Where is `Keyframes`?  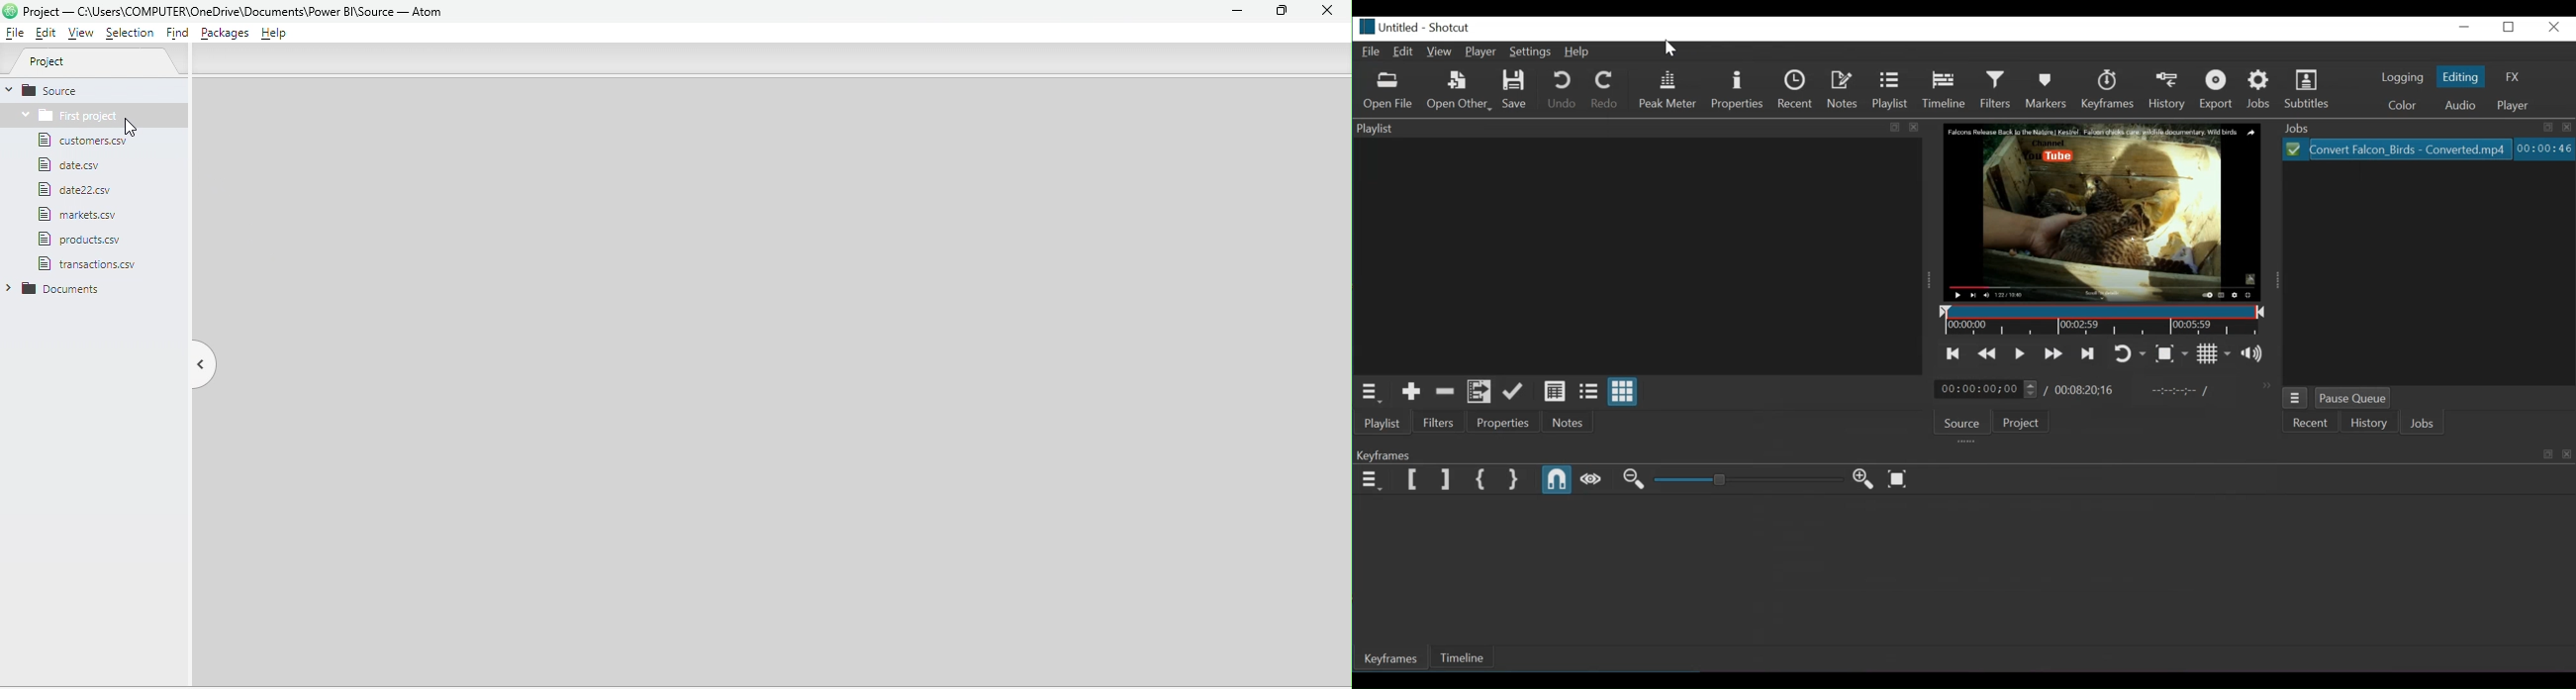
Keyframes is located at coordinates (2107, 91).